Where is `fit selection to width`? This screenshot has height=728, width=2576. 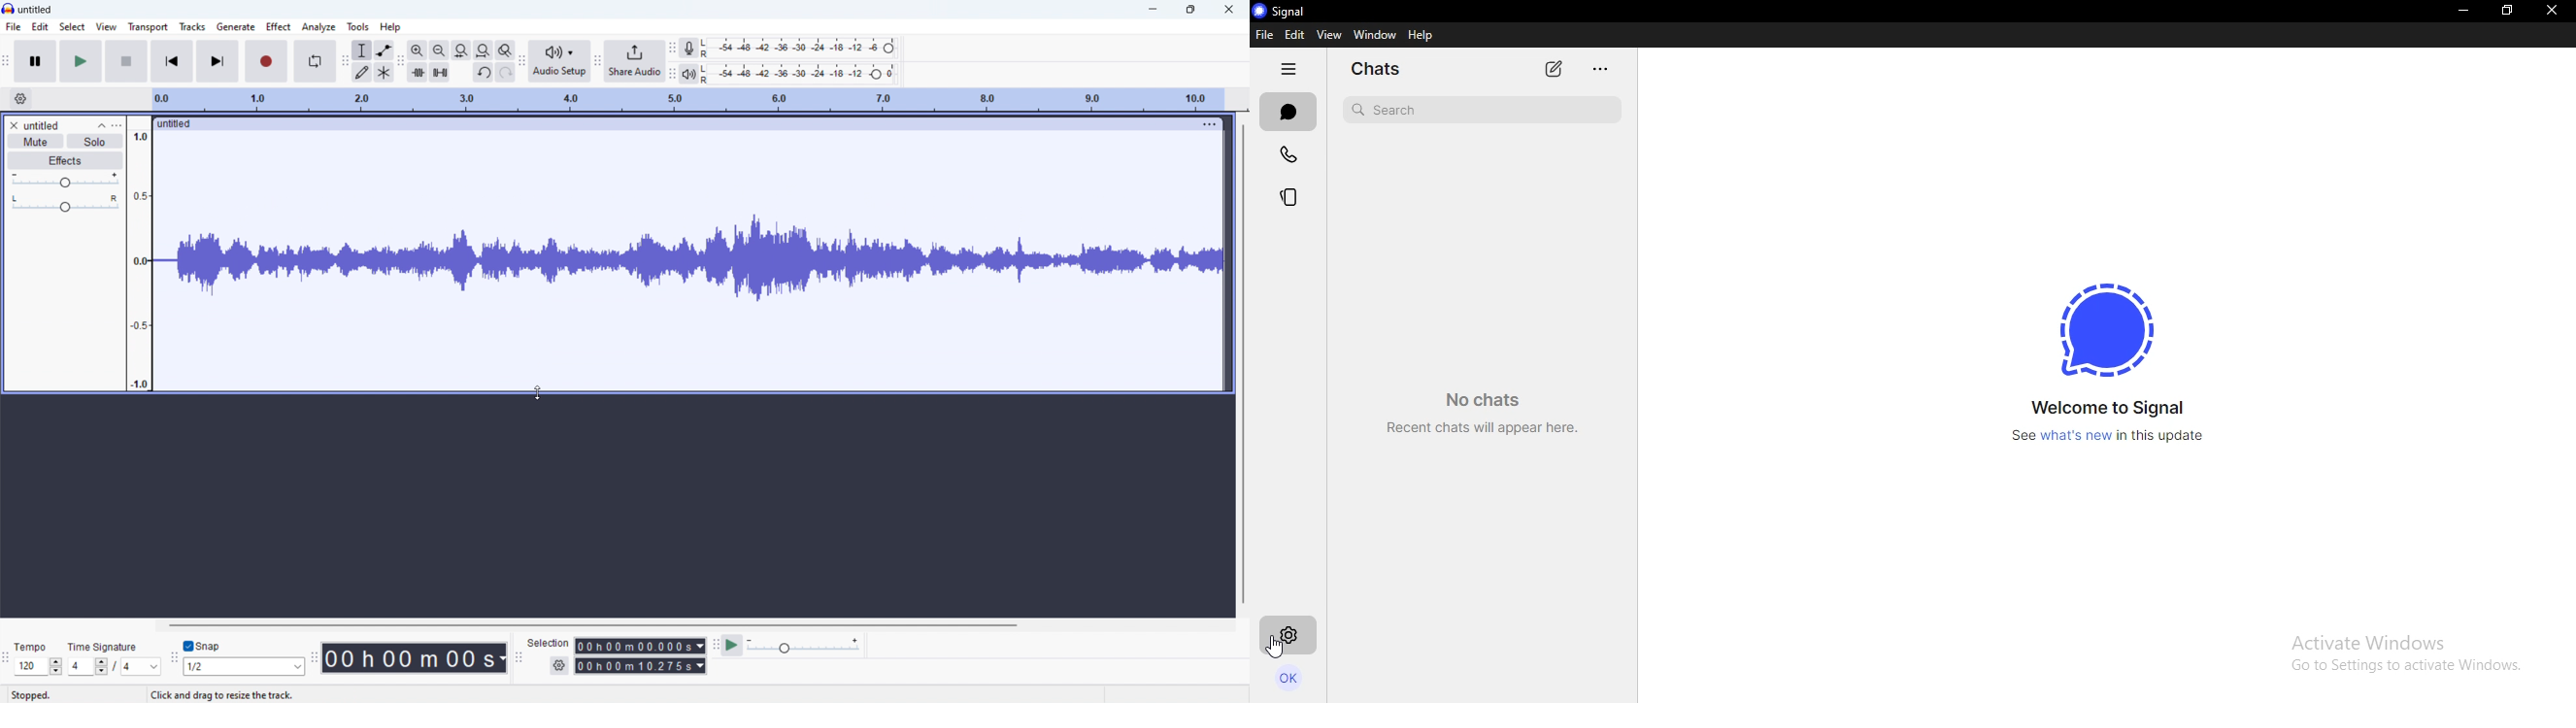
fit selection to width is located at coordinates (461, 51).